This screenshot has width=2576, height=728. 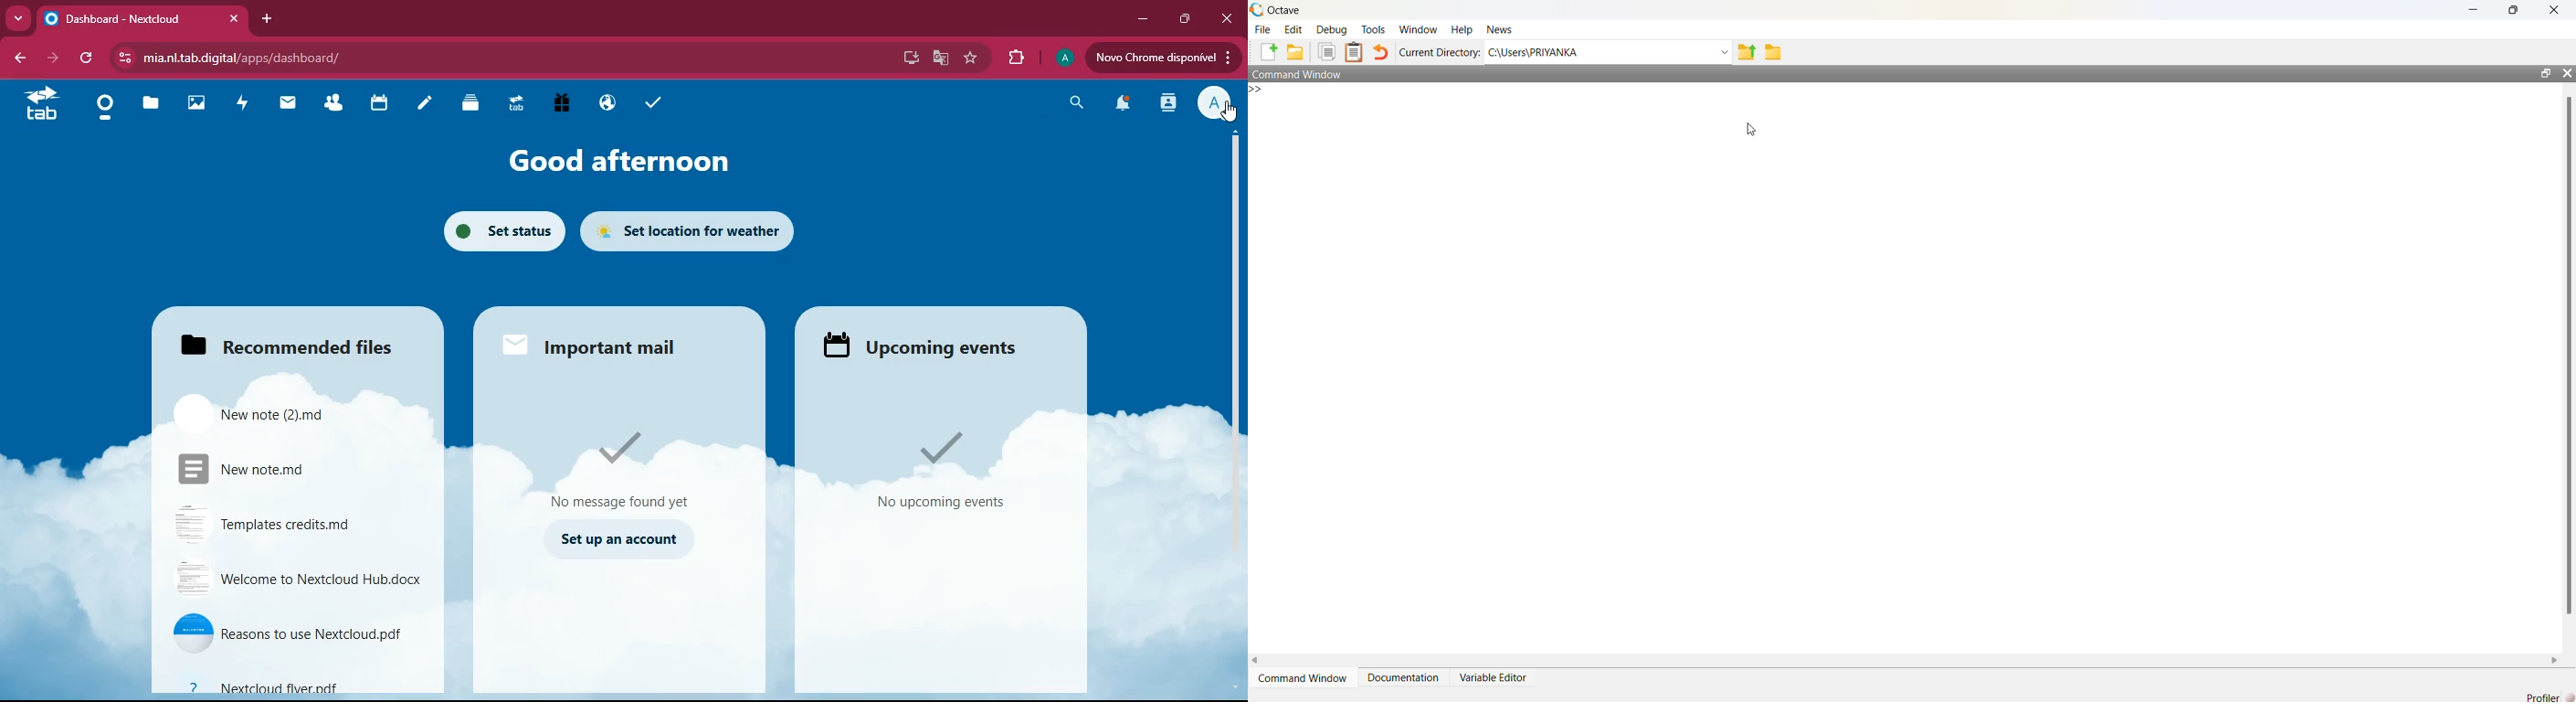 What do you see at coordinates (281, 102) in the screenshot?
I see `mail` at bounding box center [281, 102].